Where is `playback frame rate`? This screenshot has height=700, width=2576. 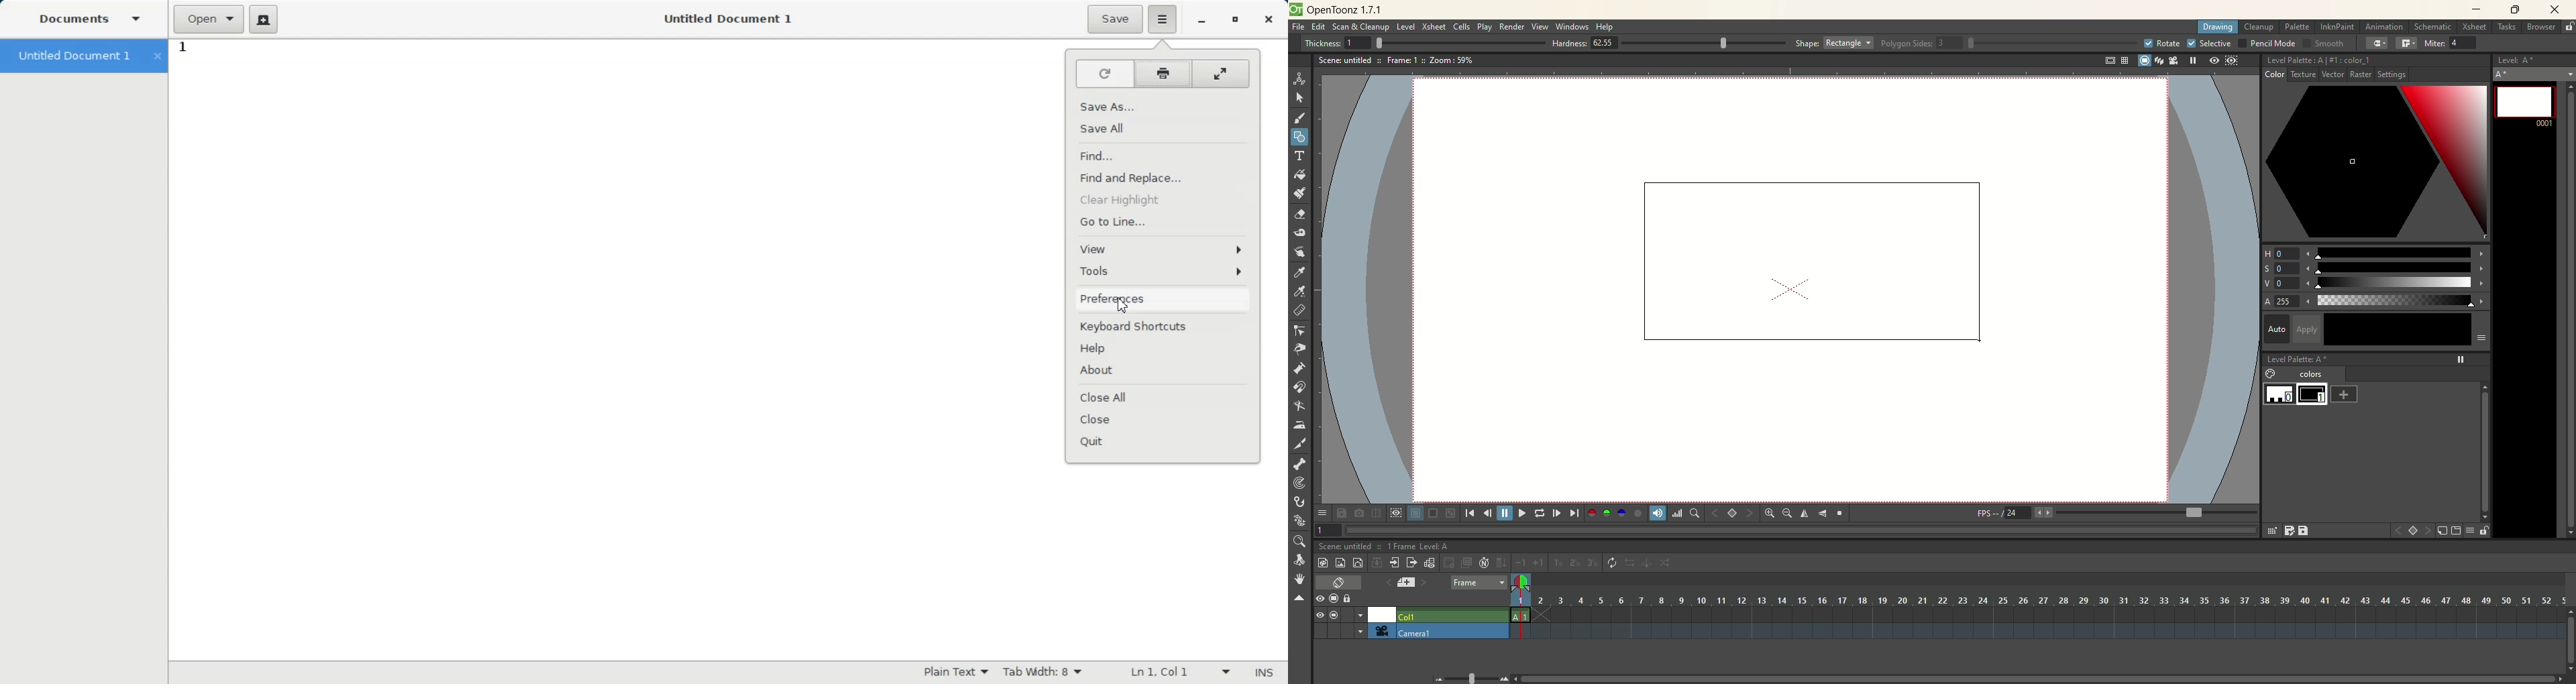 playback frame rate is located at coordinates (2017, 515).